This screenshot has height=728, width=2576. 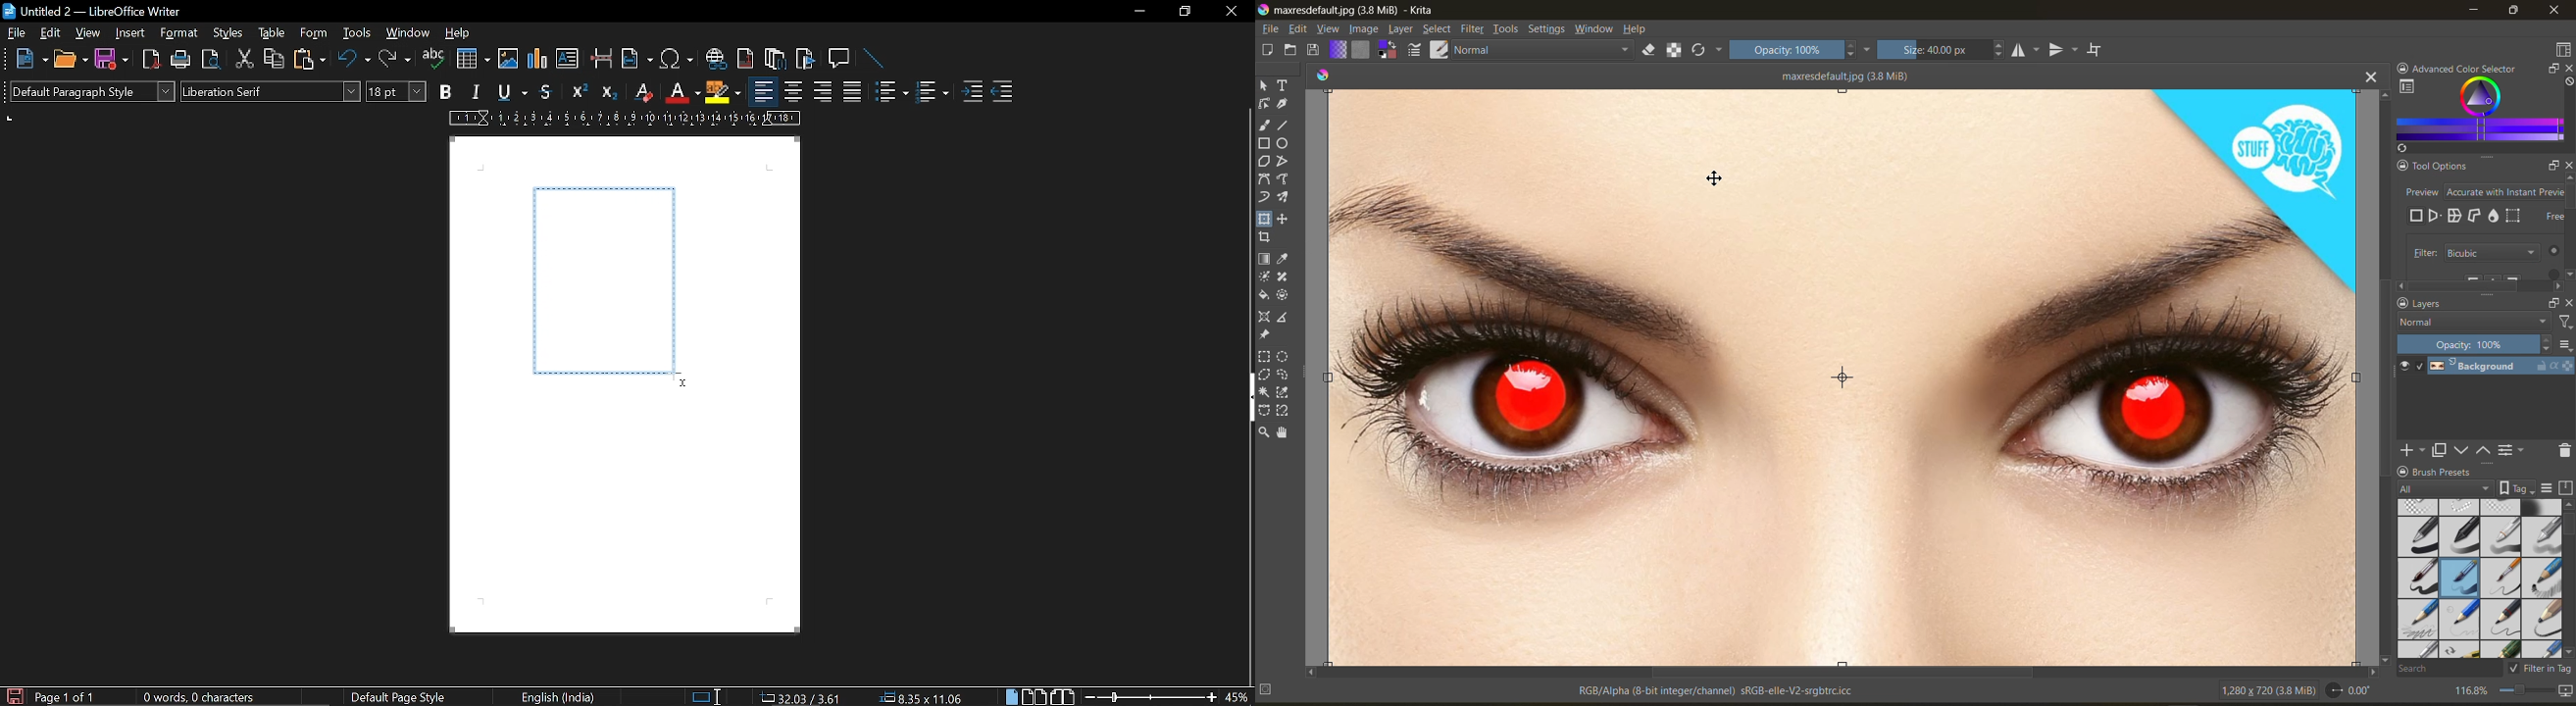 What do you see at coordinates (52, 33) in the screenshot?
I see `edit` at bounding box center [52, 33].